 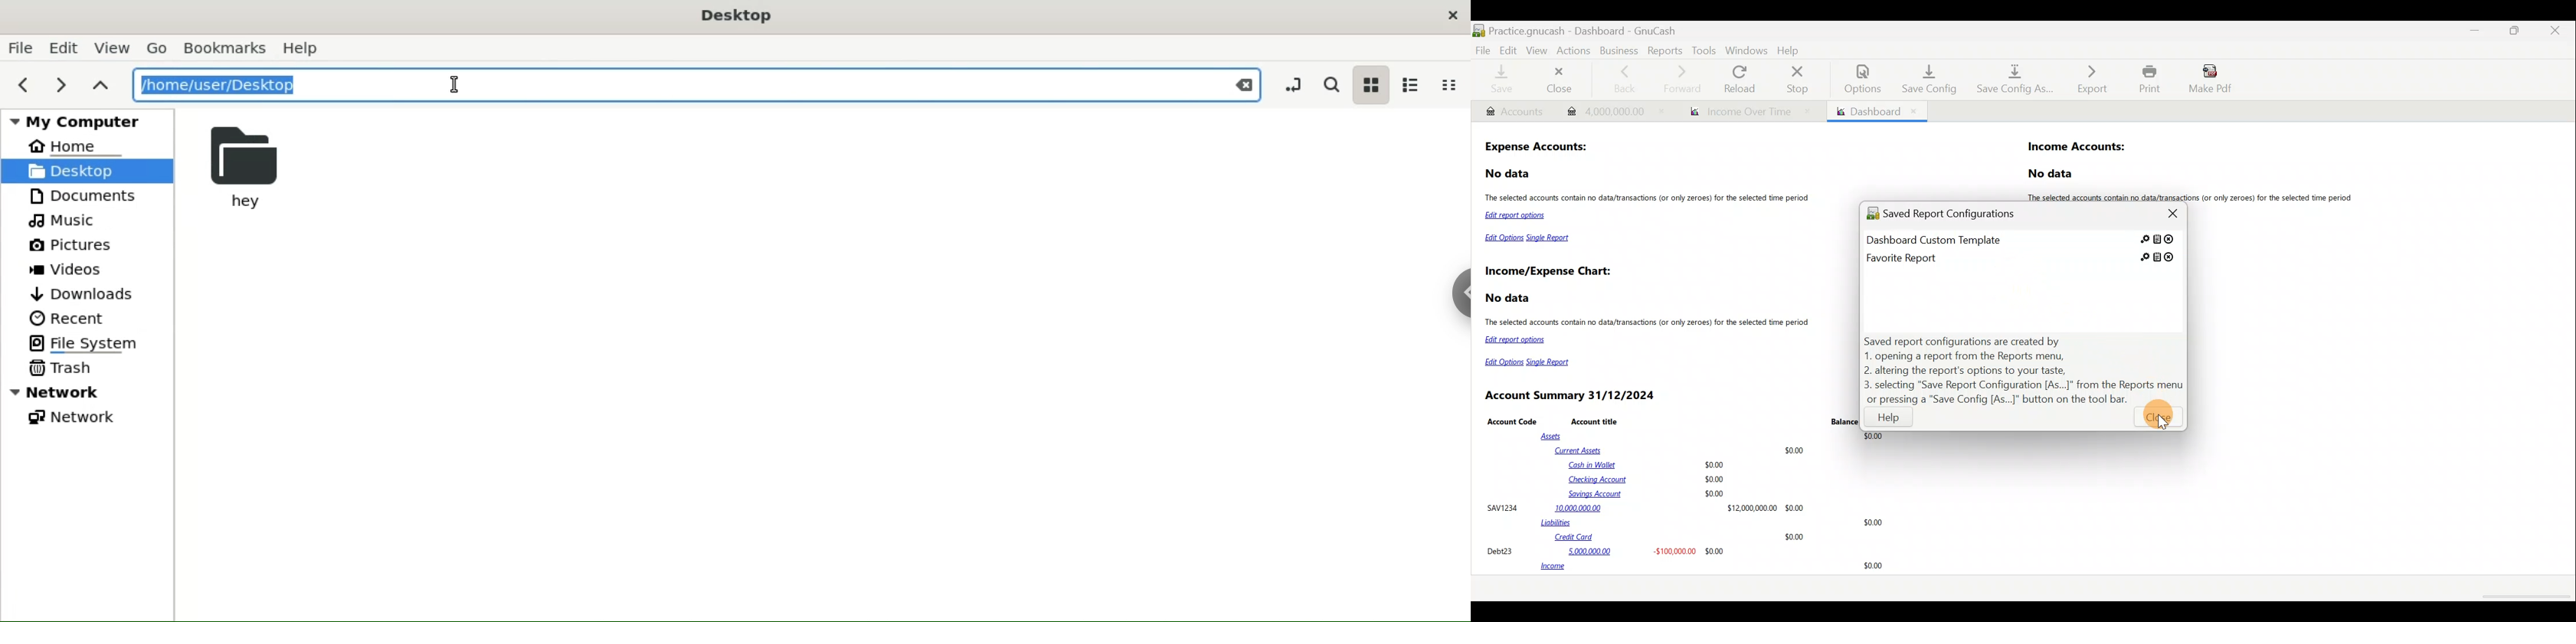 What do you see at coordinates (1576, 54) in the screenshot?
I see `Actions` at bounding box center [1576, 54].